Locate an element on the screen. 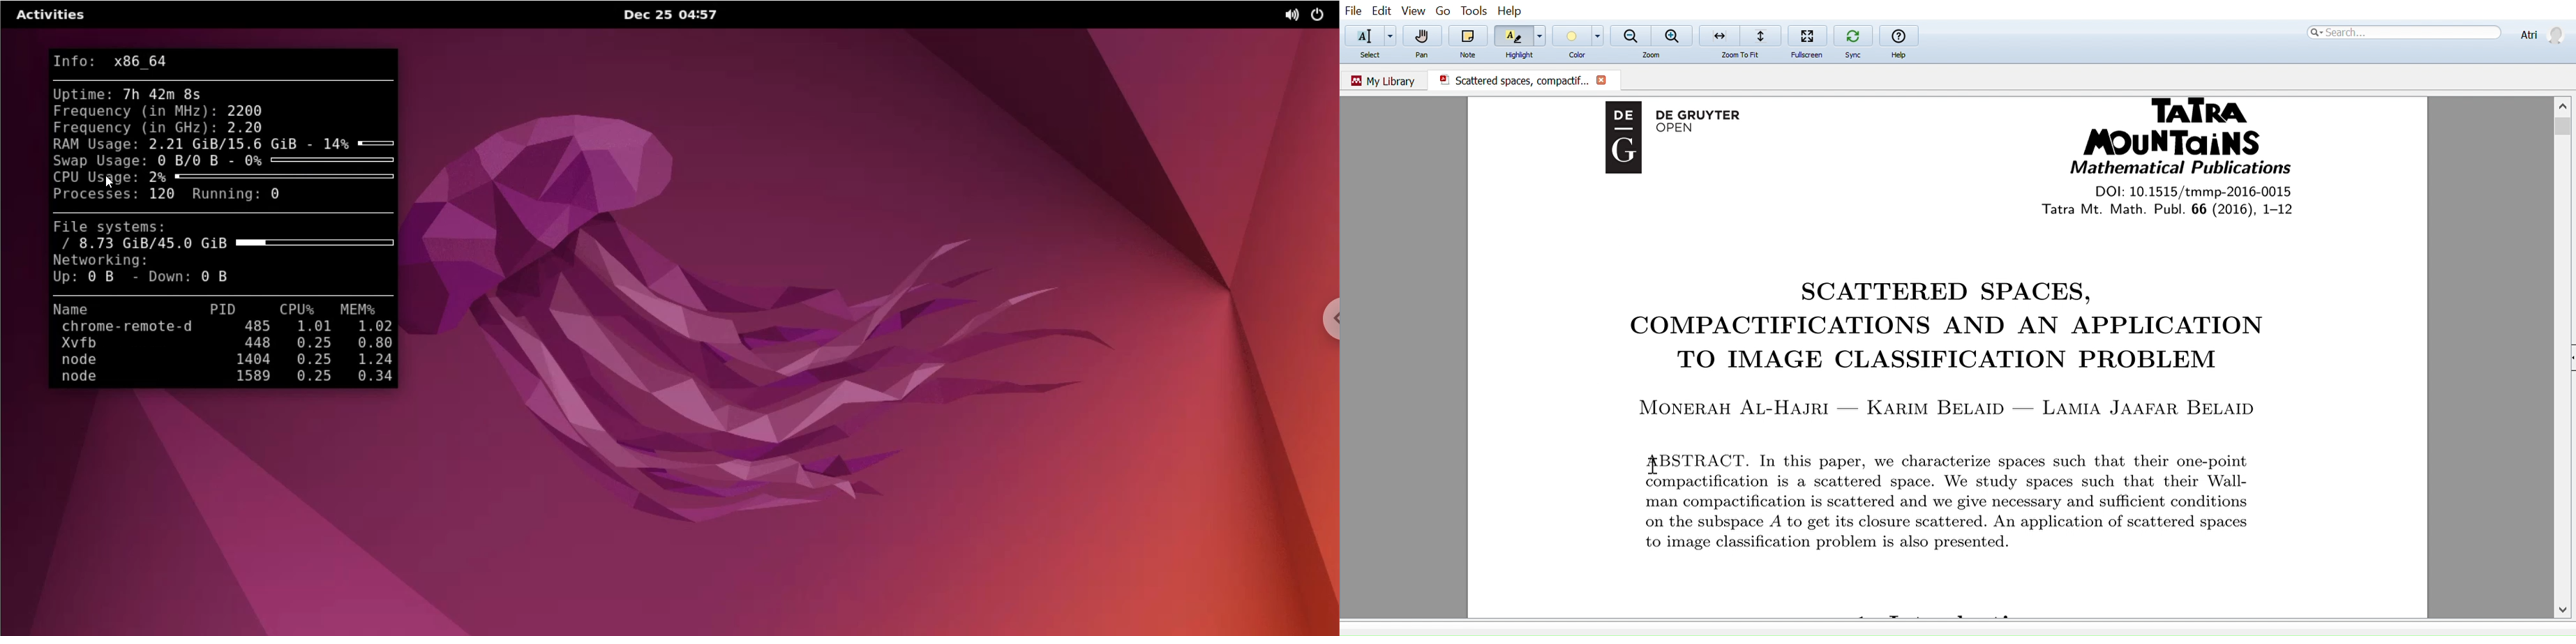  Profile is located at coordinates (2540, 33).